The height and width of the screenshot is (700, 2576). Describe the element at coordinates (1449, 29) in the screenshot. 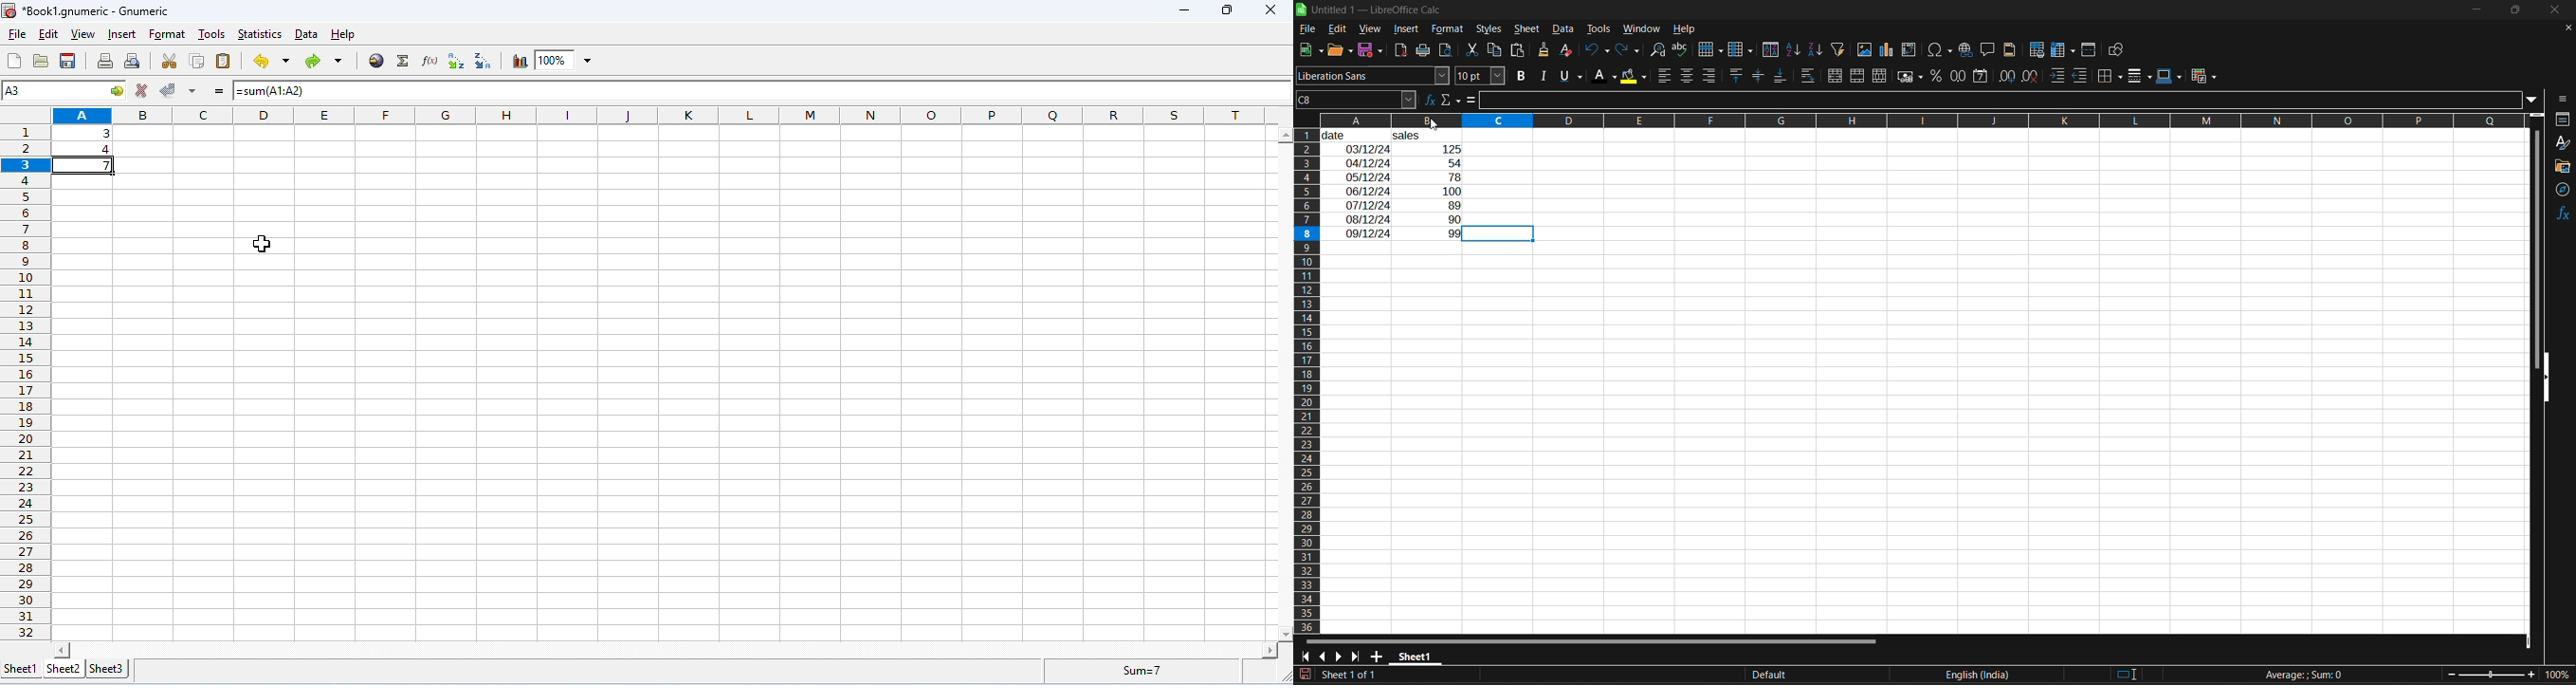

I see `format` at that location.